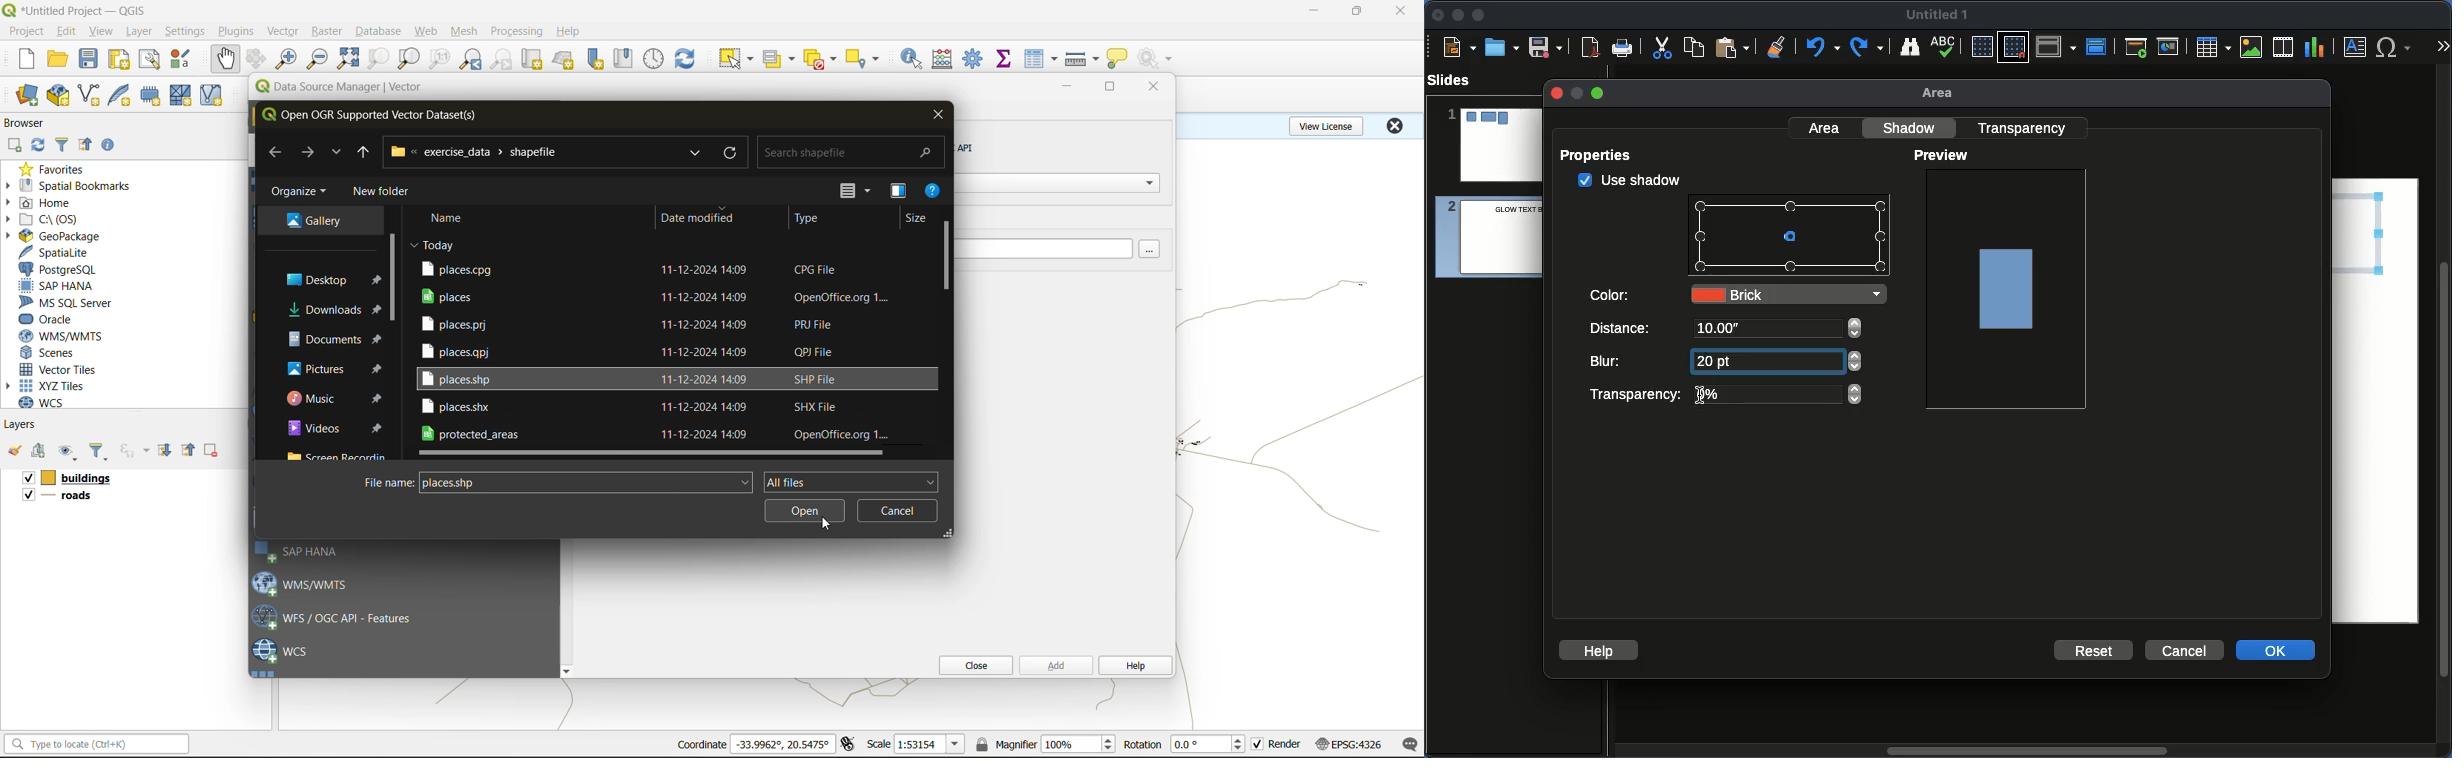 The image size is (2464, 784). I want to click on adjust, so click(1855, 361).